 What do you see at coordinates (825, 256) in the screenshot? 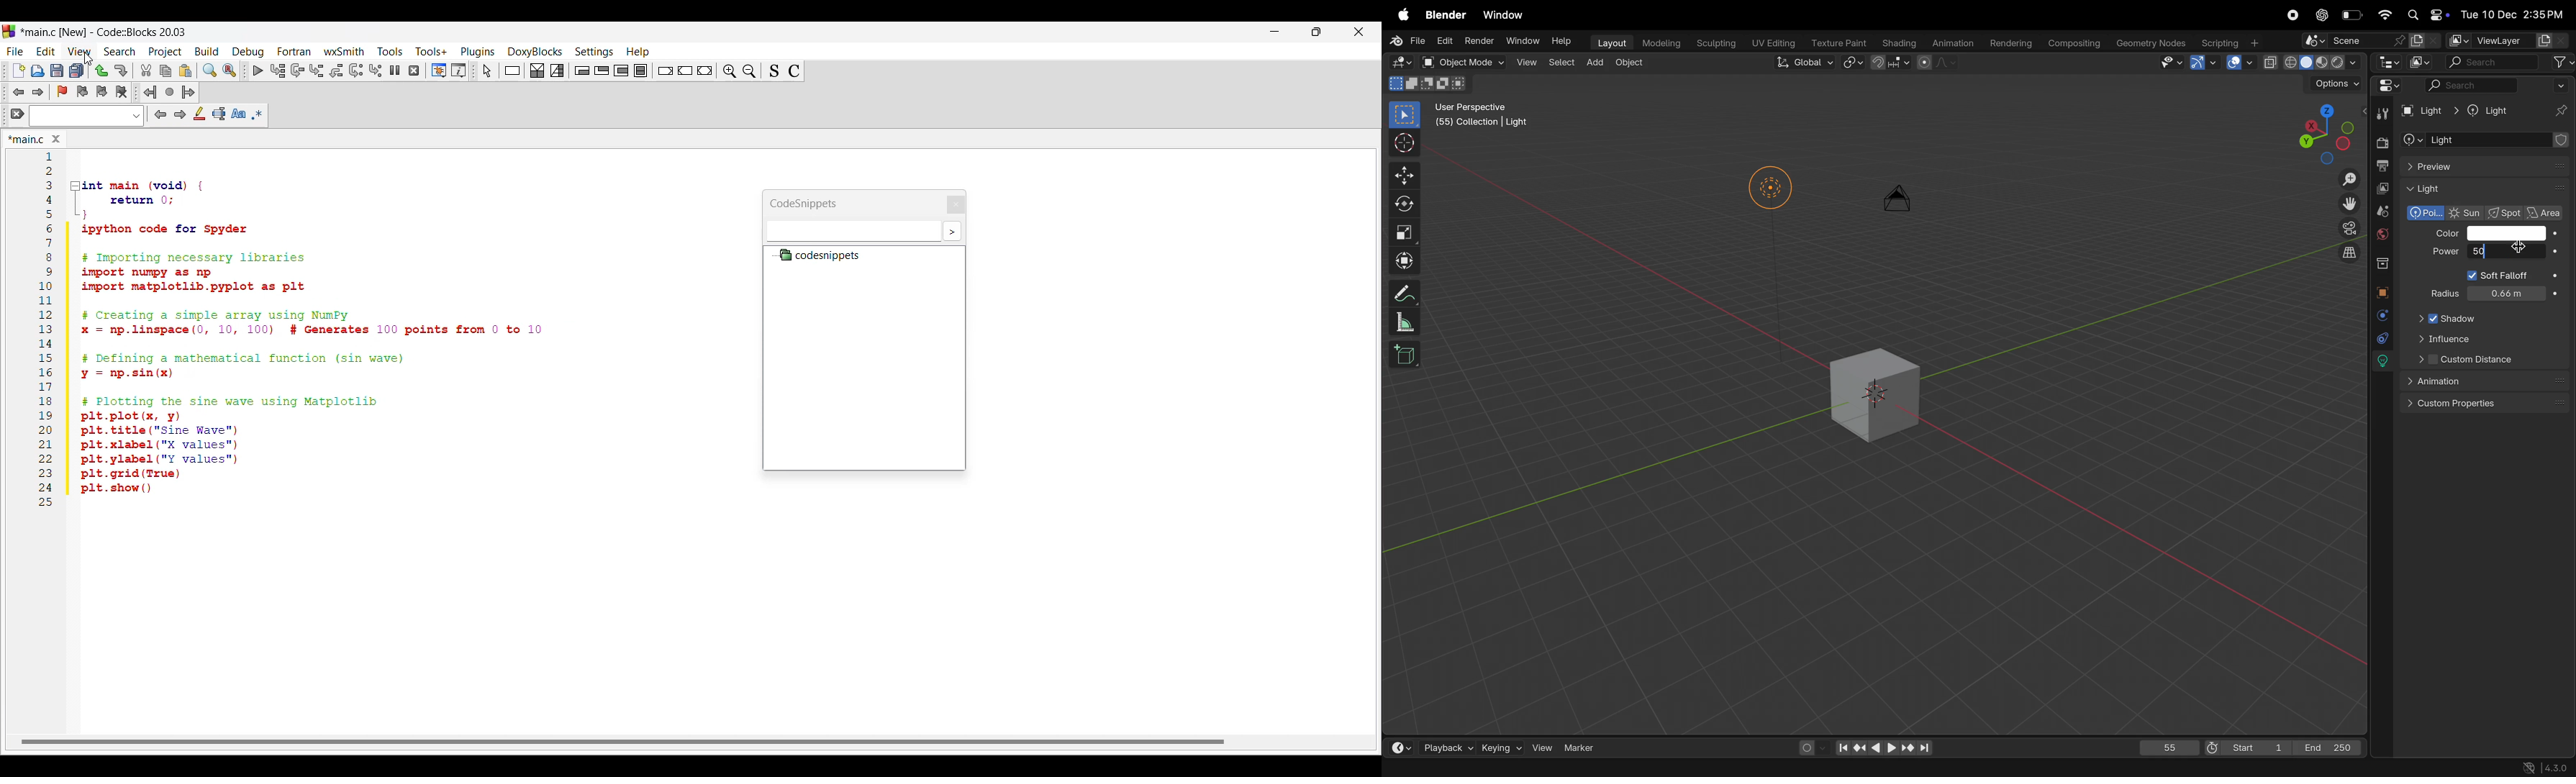
I see `Codesnippets file` at bounding box center [825, 256].